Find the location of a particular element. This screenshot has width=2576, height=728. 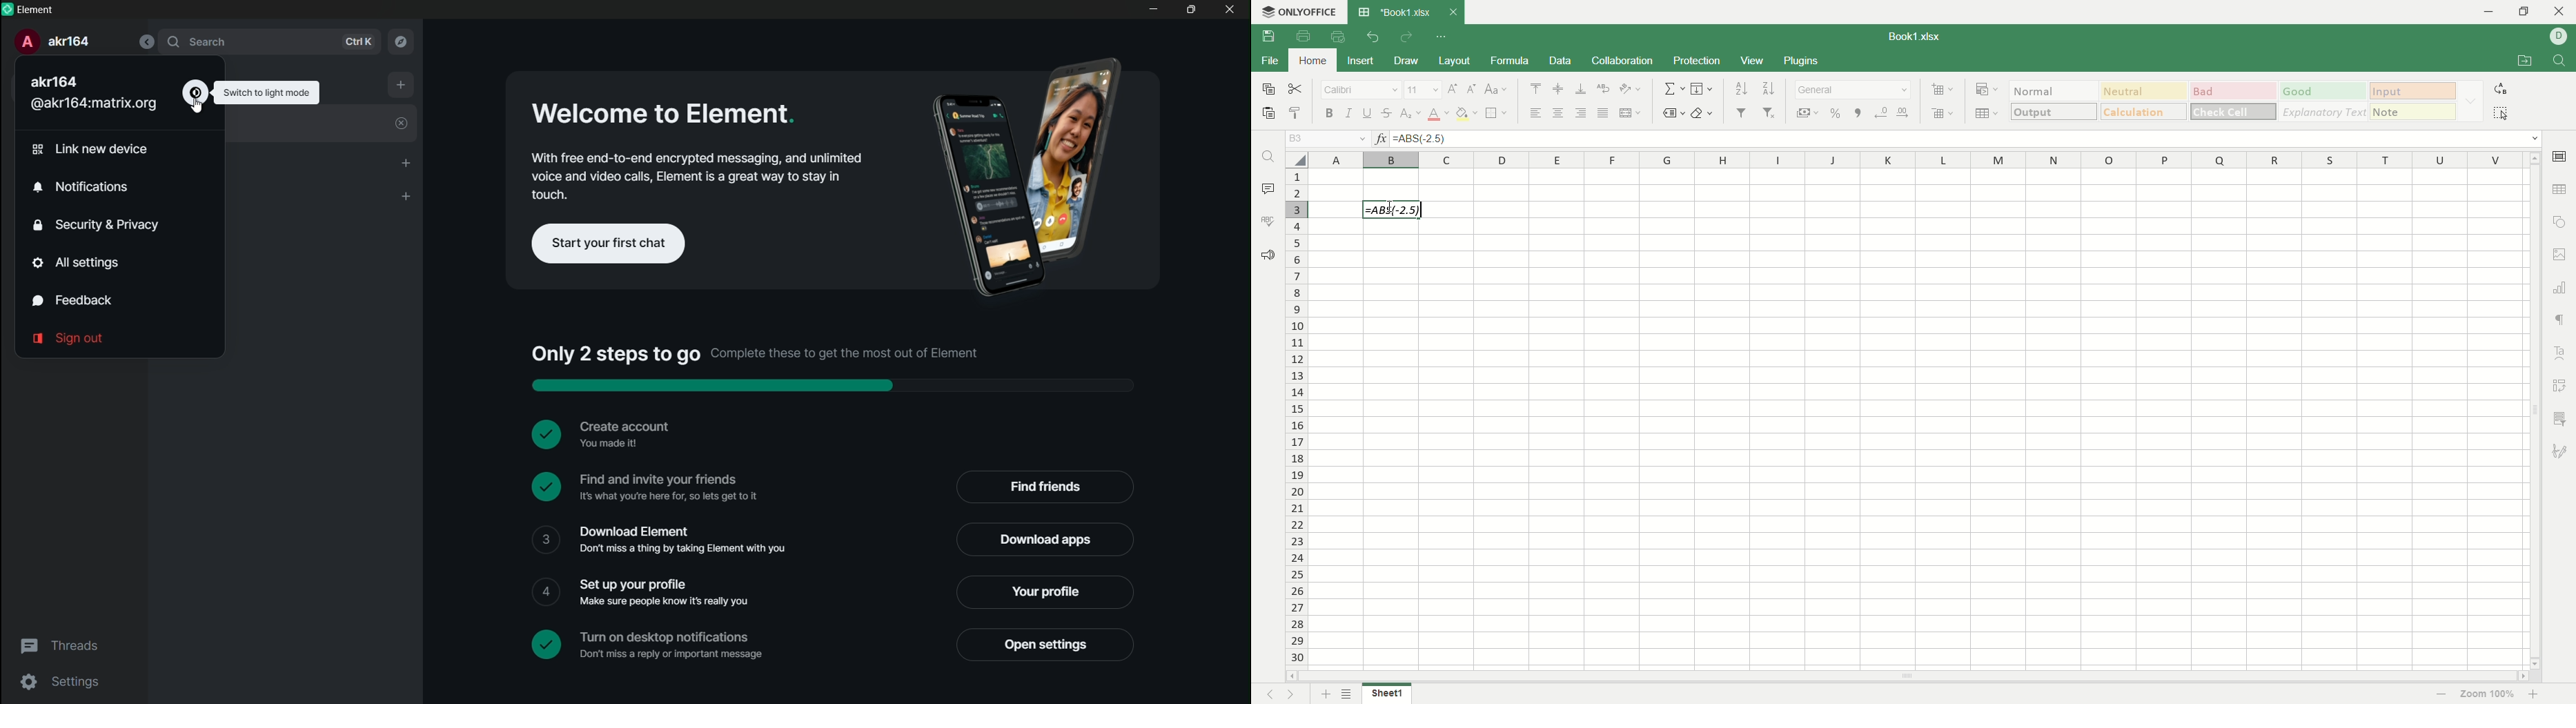

open file location is located at coordinates (2527, 61).